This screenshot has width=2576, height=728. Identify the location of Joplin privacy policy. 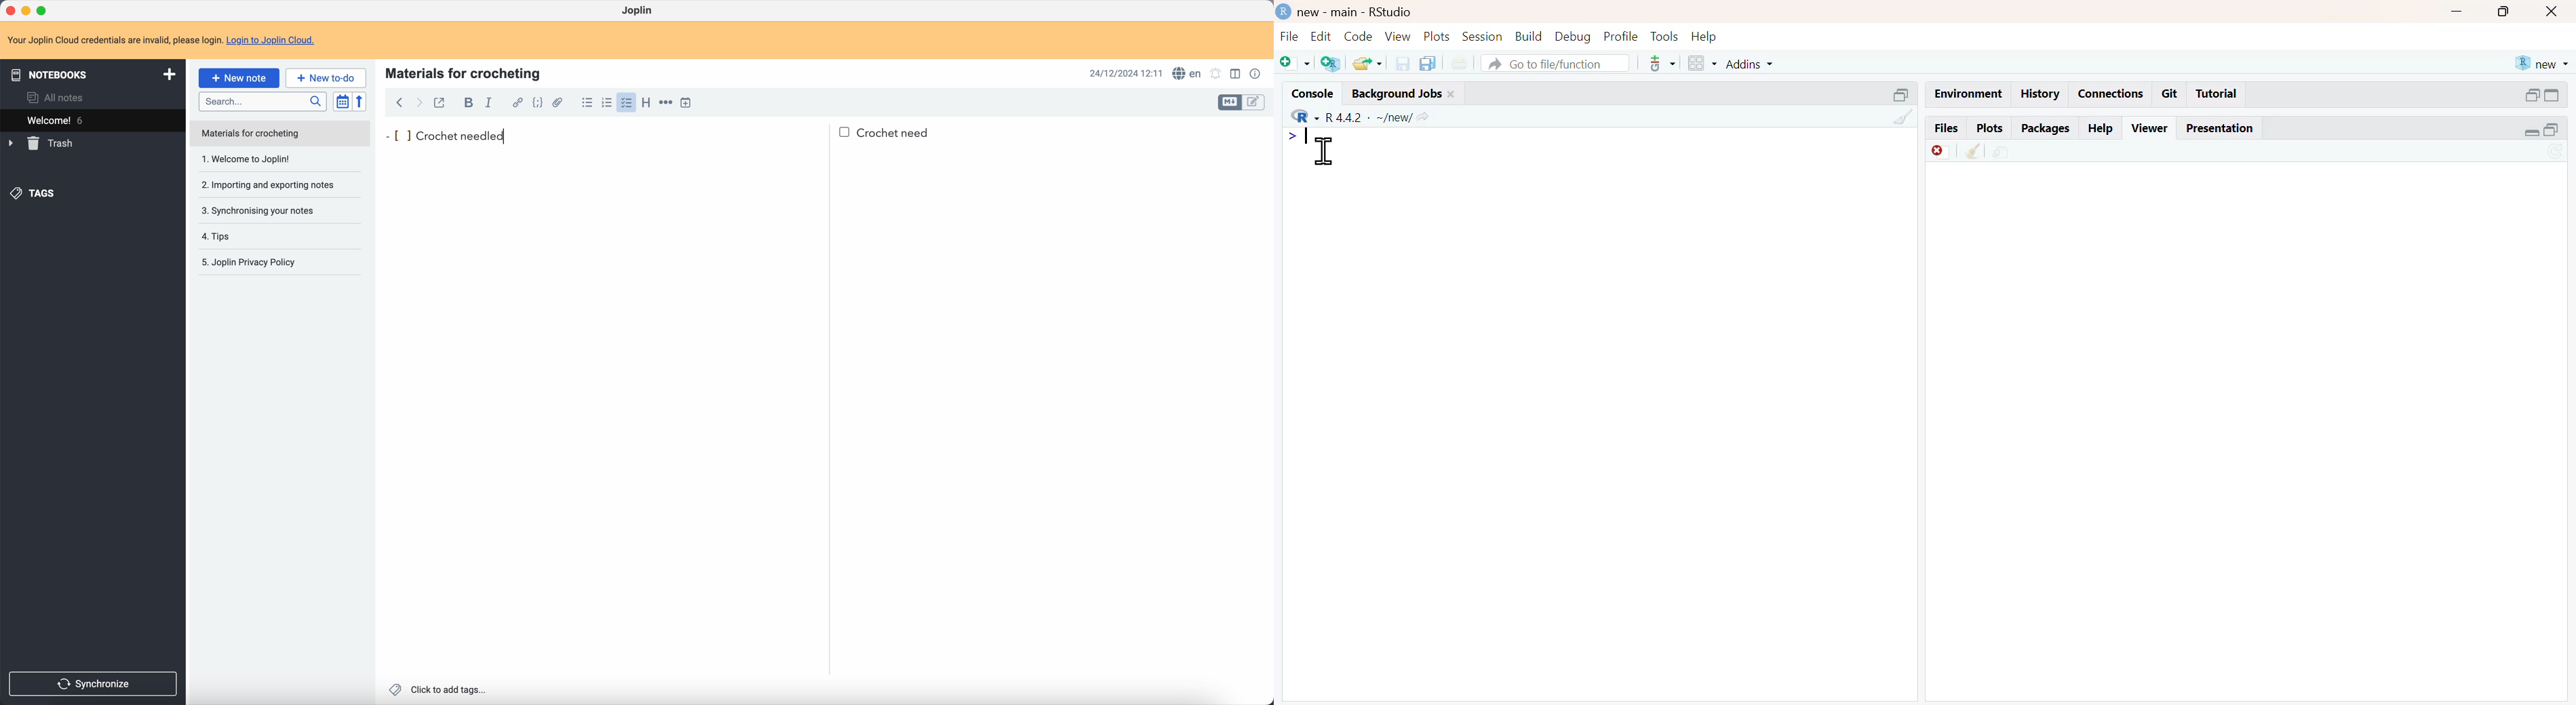
(254, 264).